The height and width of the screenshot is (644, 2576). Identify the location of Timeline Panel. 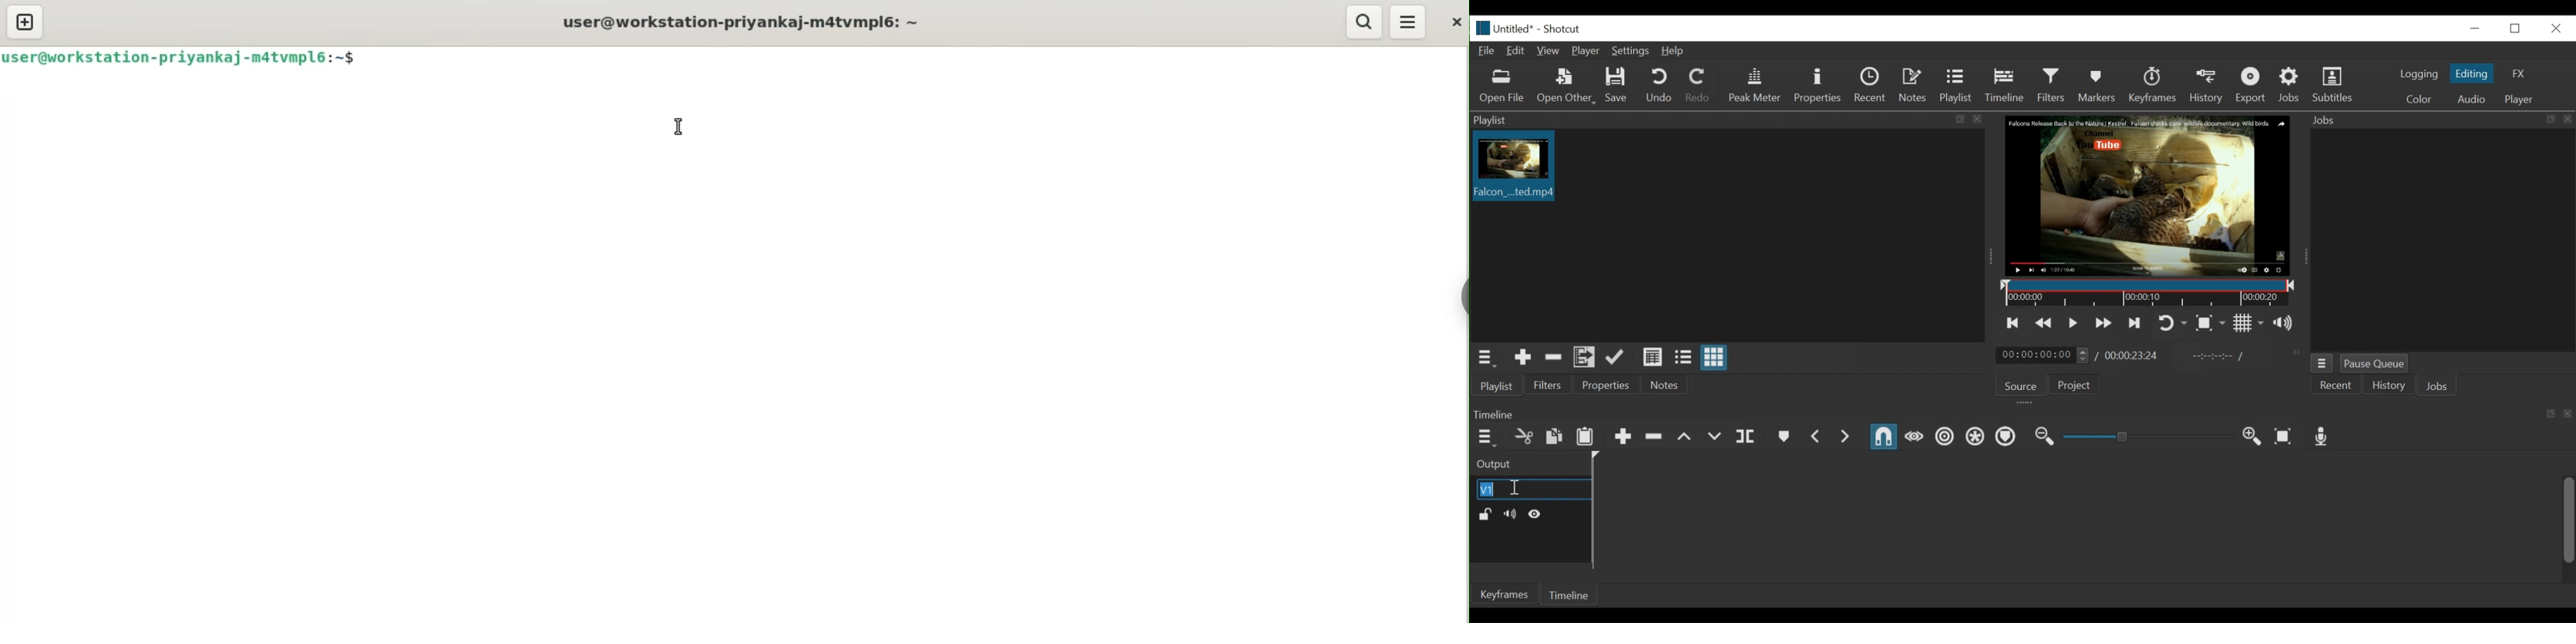
(2022, 415).